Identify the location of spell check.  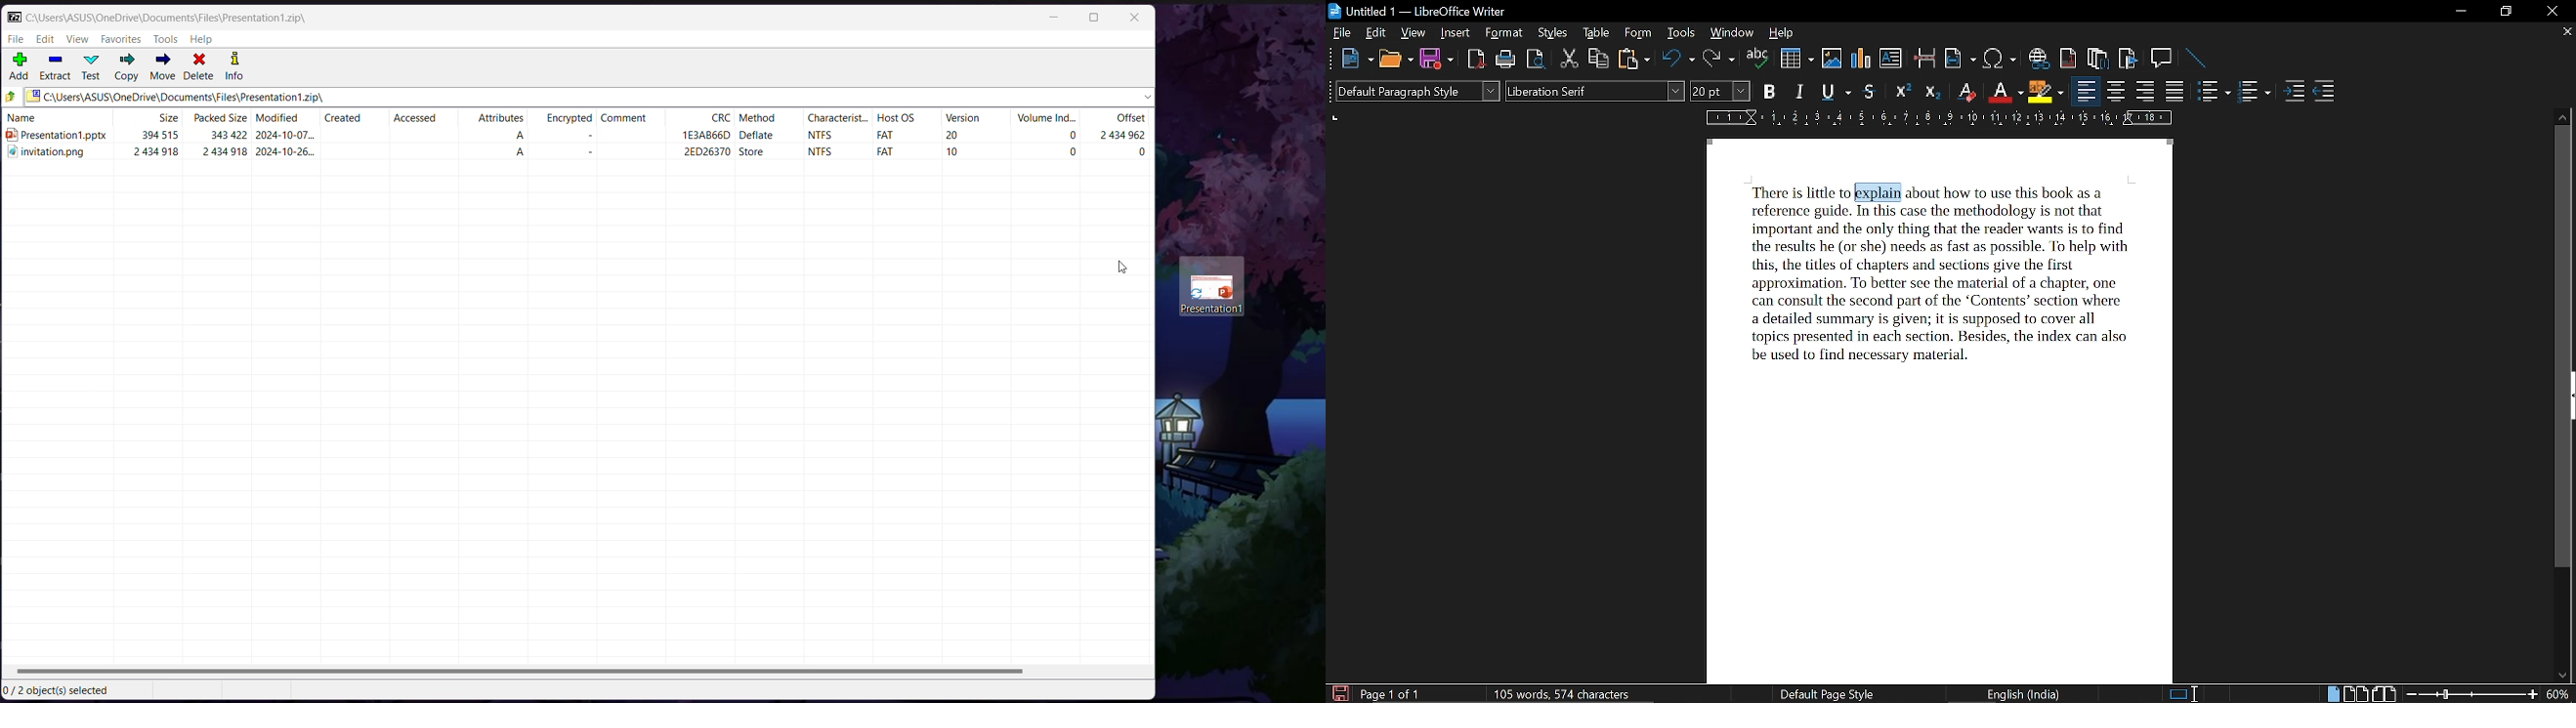
(1757, 60).